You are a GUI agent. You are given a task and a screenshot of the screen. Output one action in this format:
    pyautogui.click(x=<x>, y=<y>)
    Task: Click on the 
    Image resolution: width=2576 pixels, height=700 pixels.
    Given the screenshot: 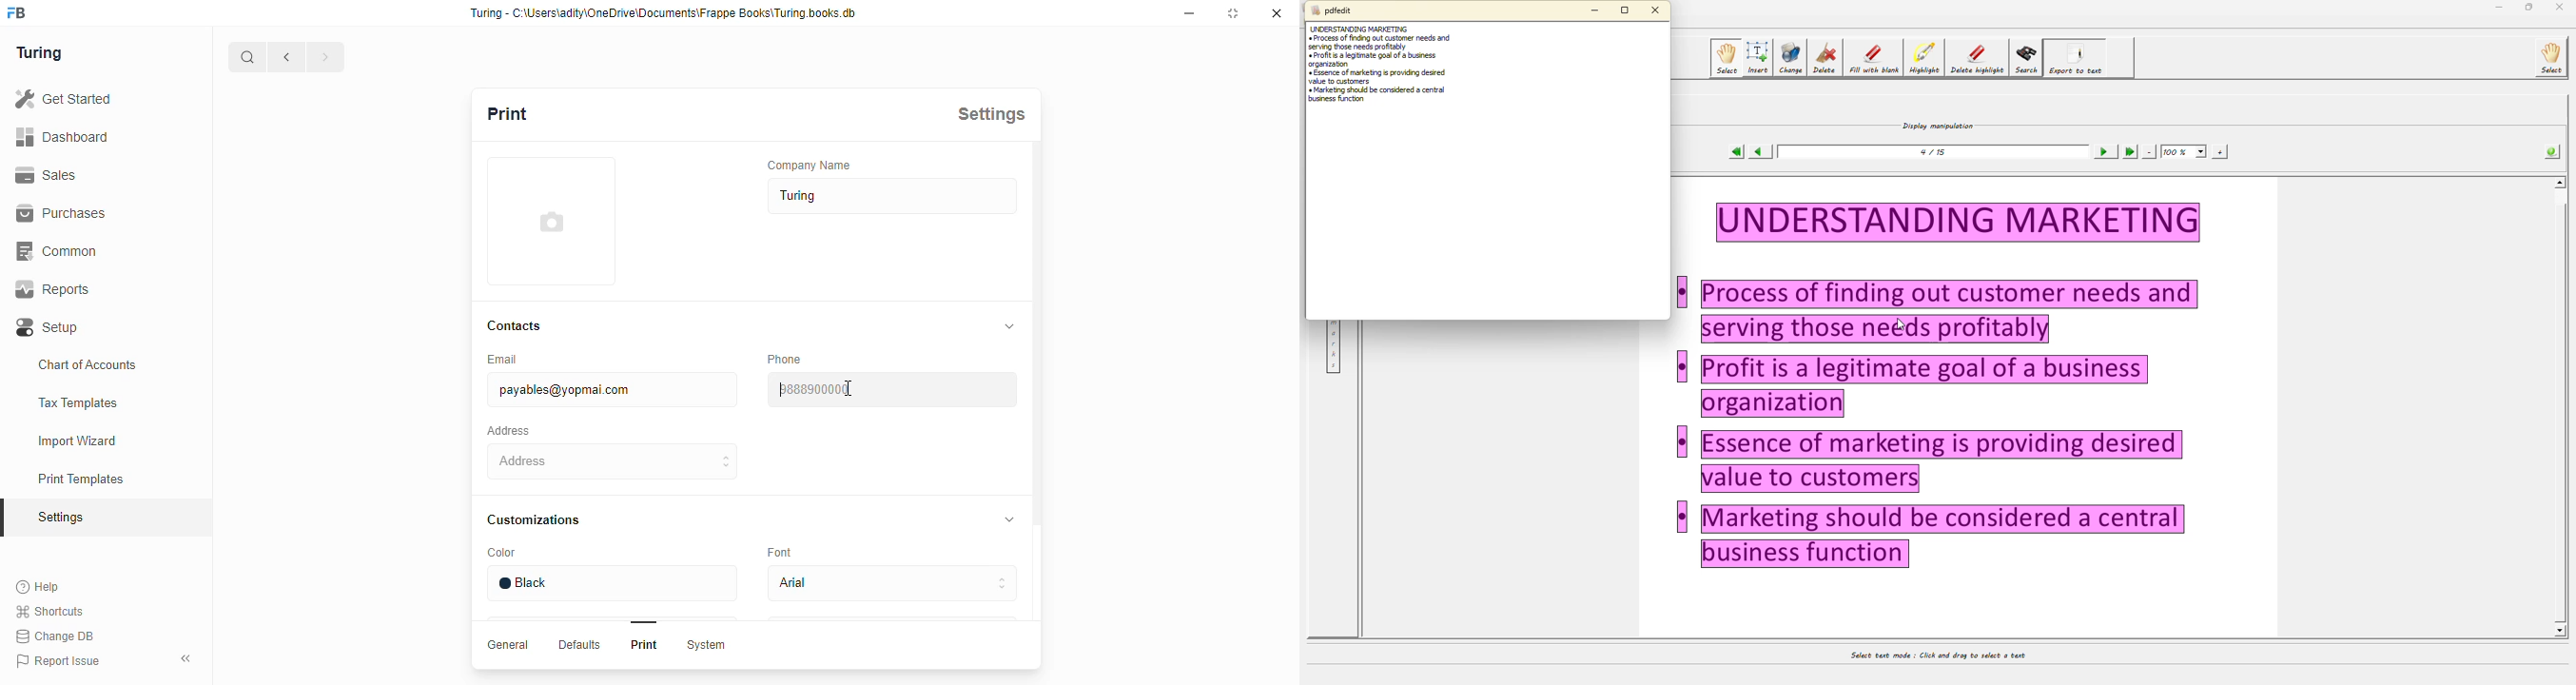 What is the action you would take?
    pyautogui.click(x=1684, y=293)
    